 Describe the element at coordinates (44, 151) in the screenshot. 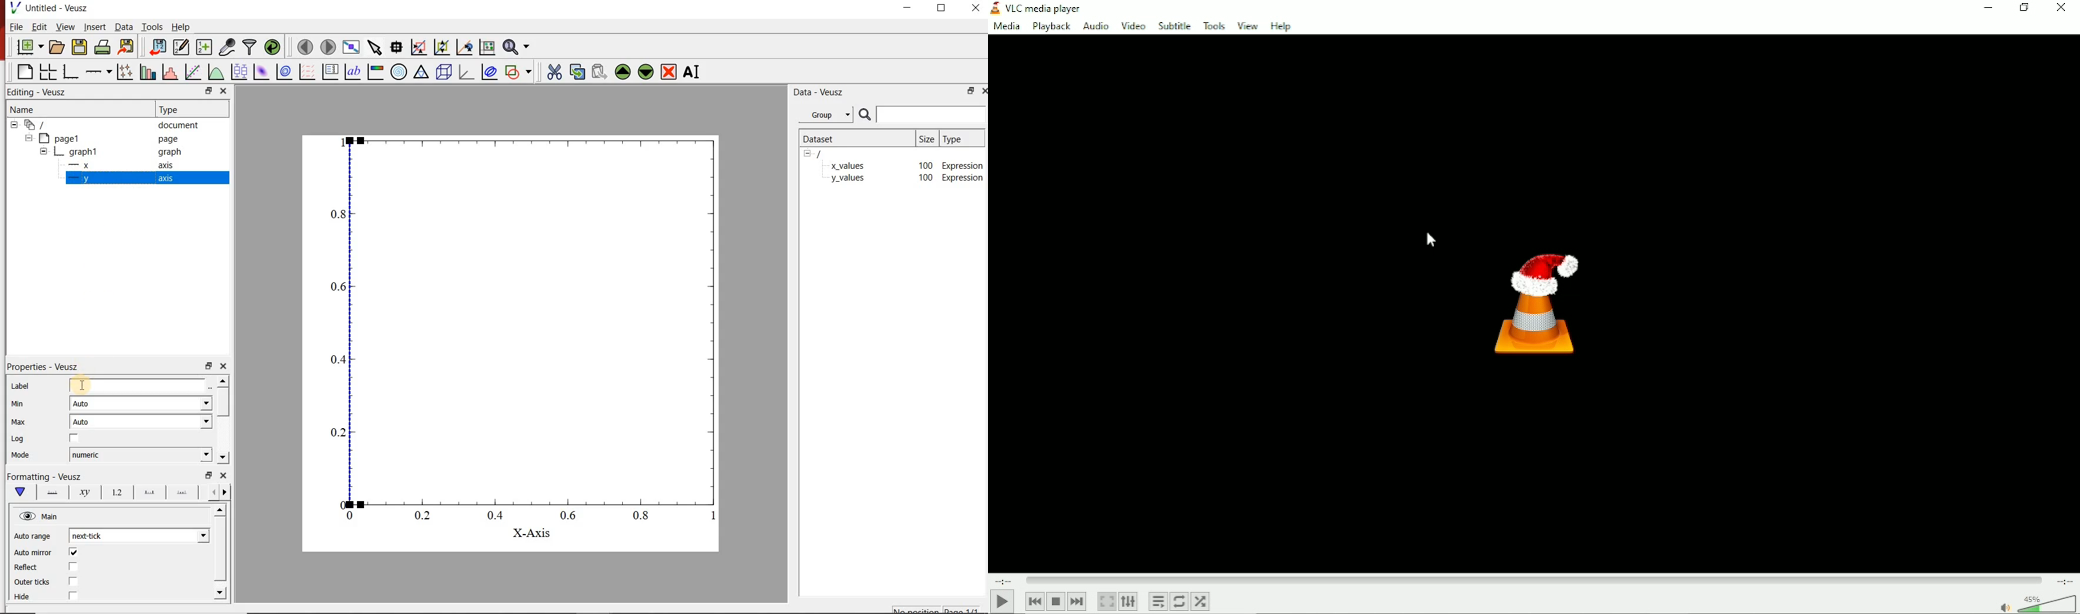

I see `hide` at that location.